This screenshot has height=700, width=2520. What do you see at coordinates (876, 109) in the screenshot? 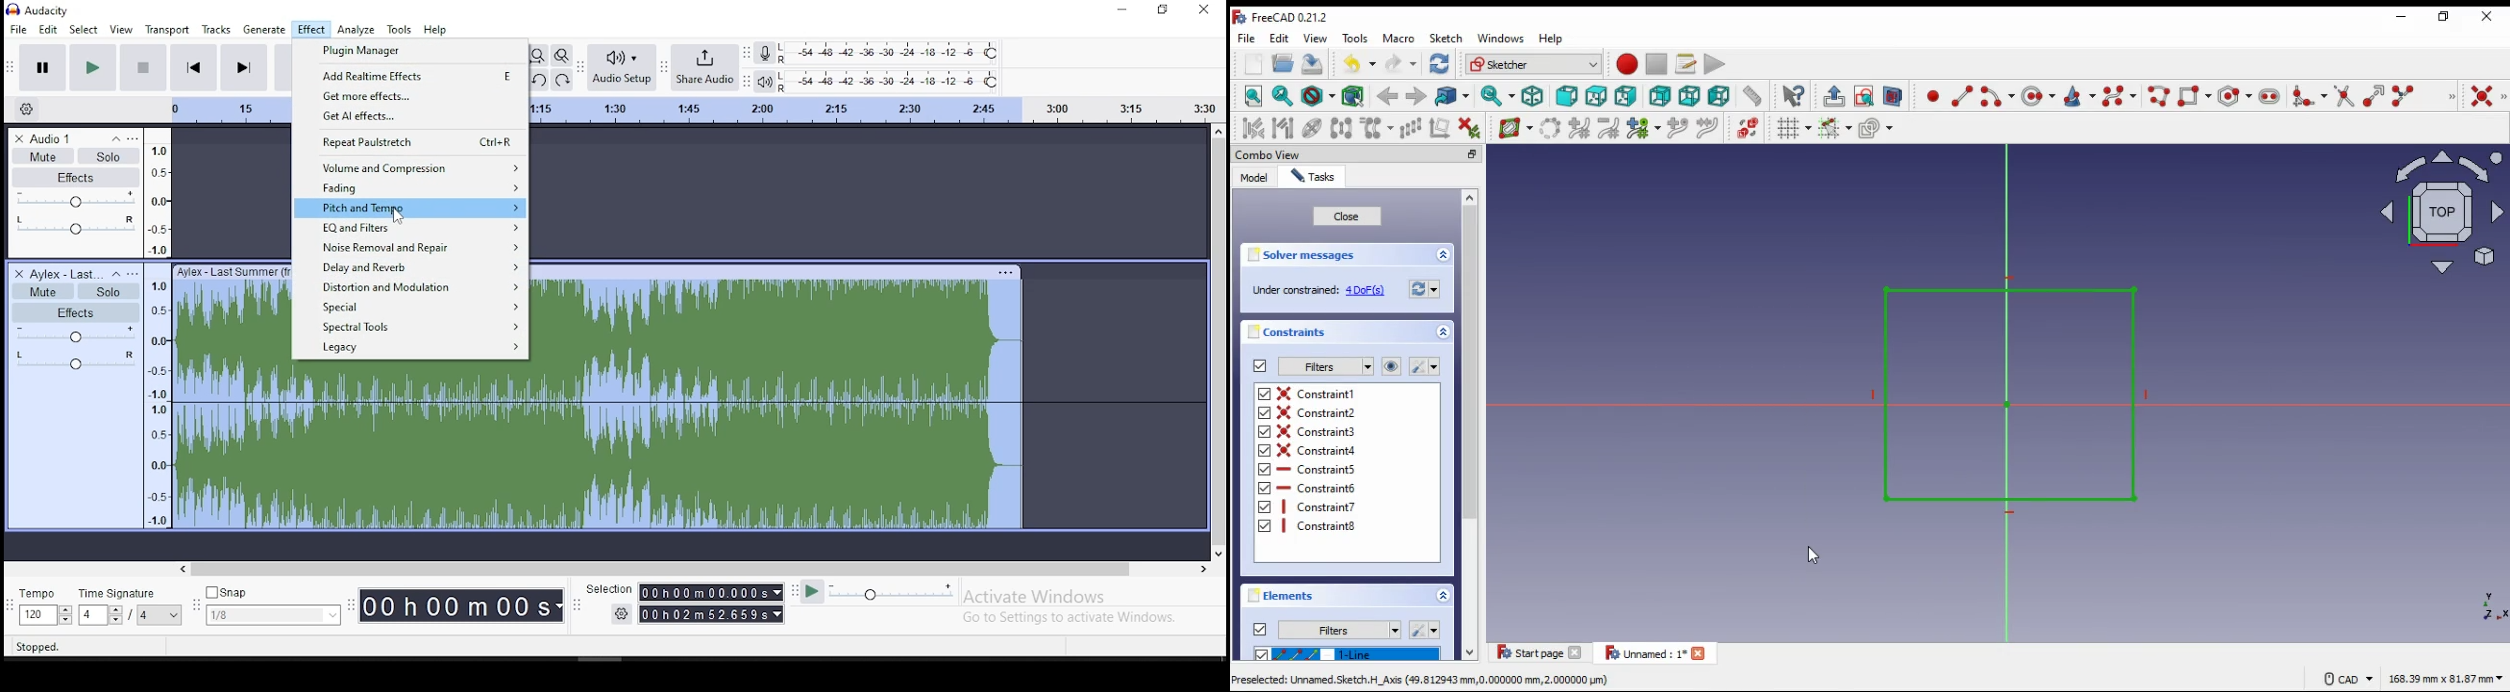
I see `scale` at bounding box center [876, 109].